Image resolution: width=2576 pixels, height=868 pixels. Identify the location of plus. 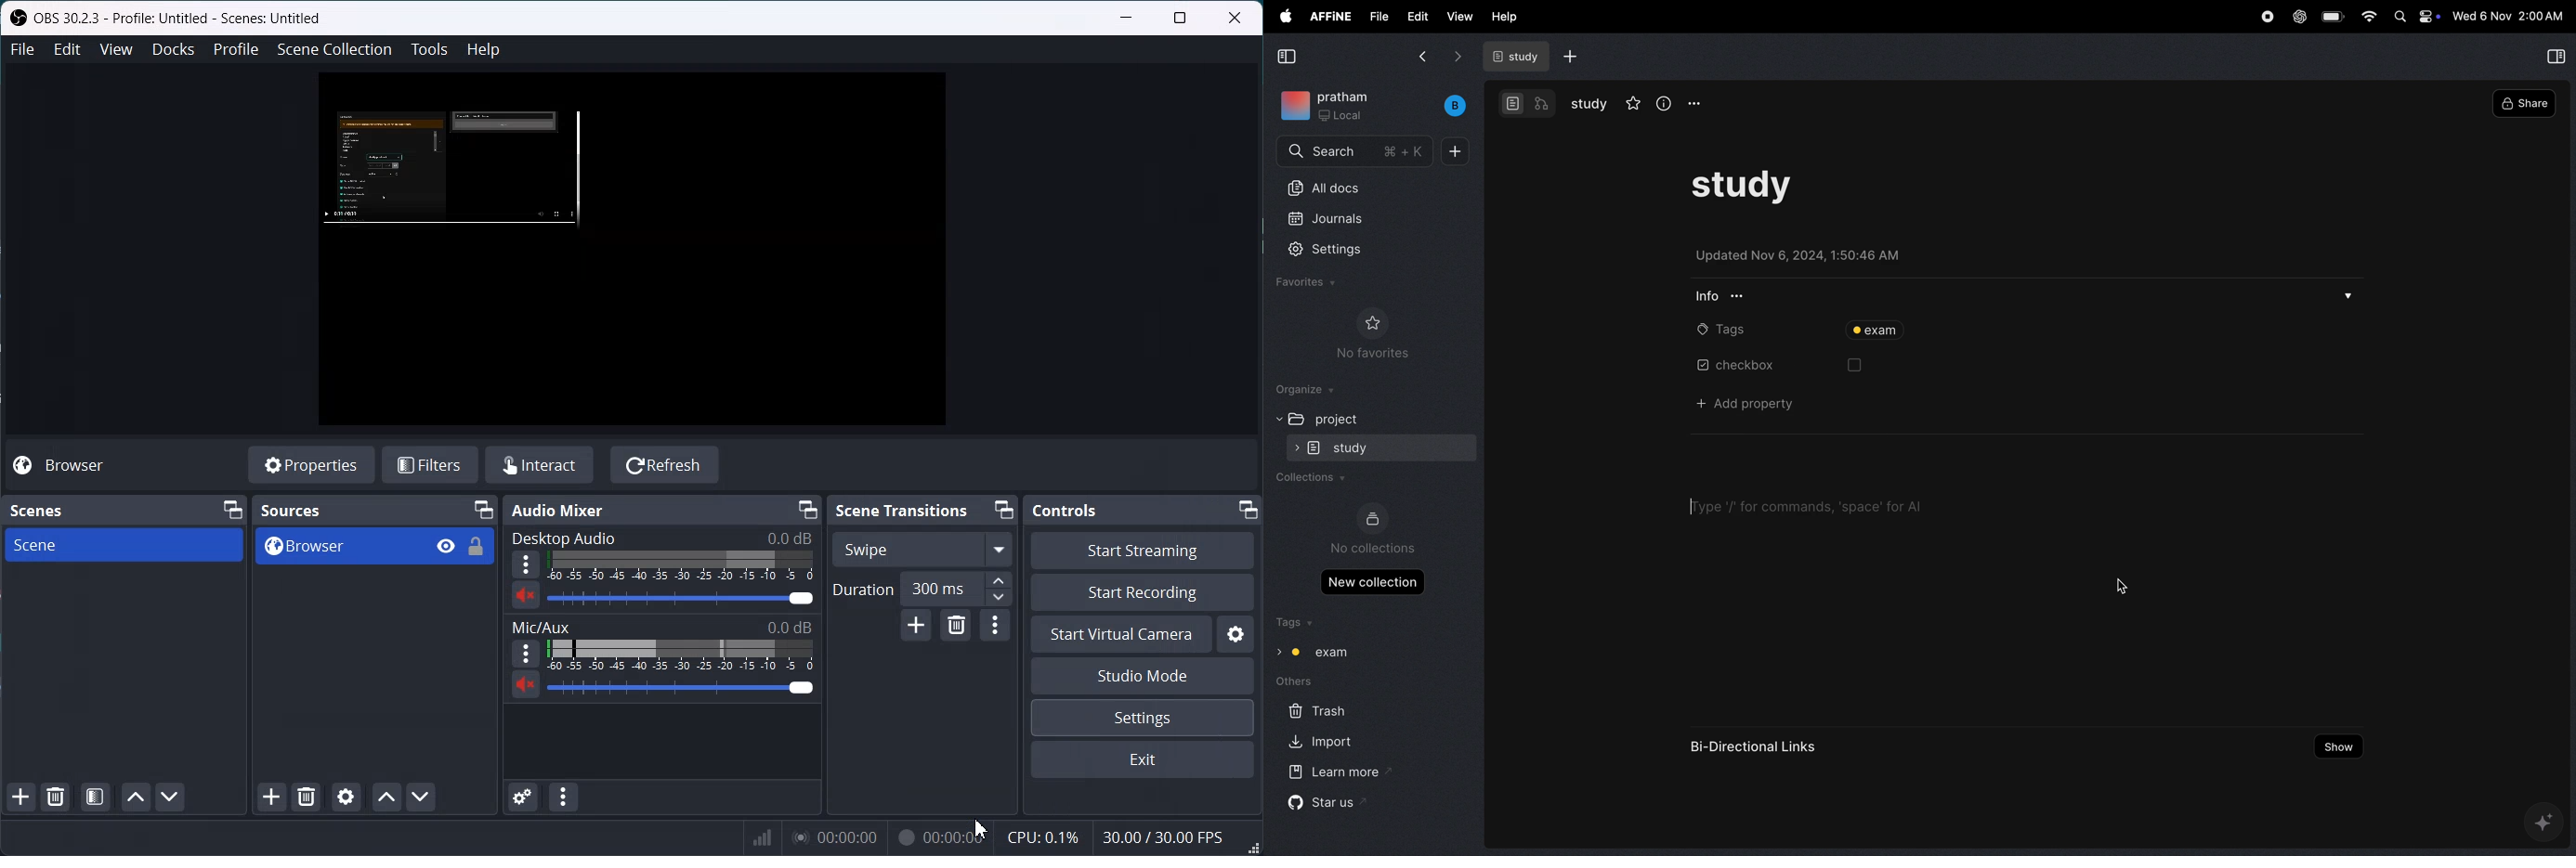
(1456, 150).